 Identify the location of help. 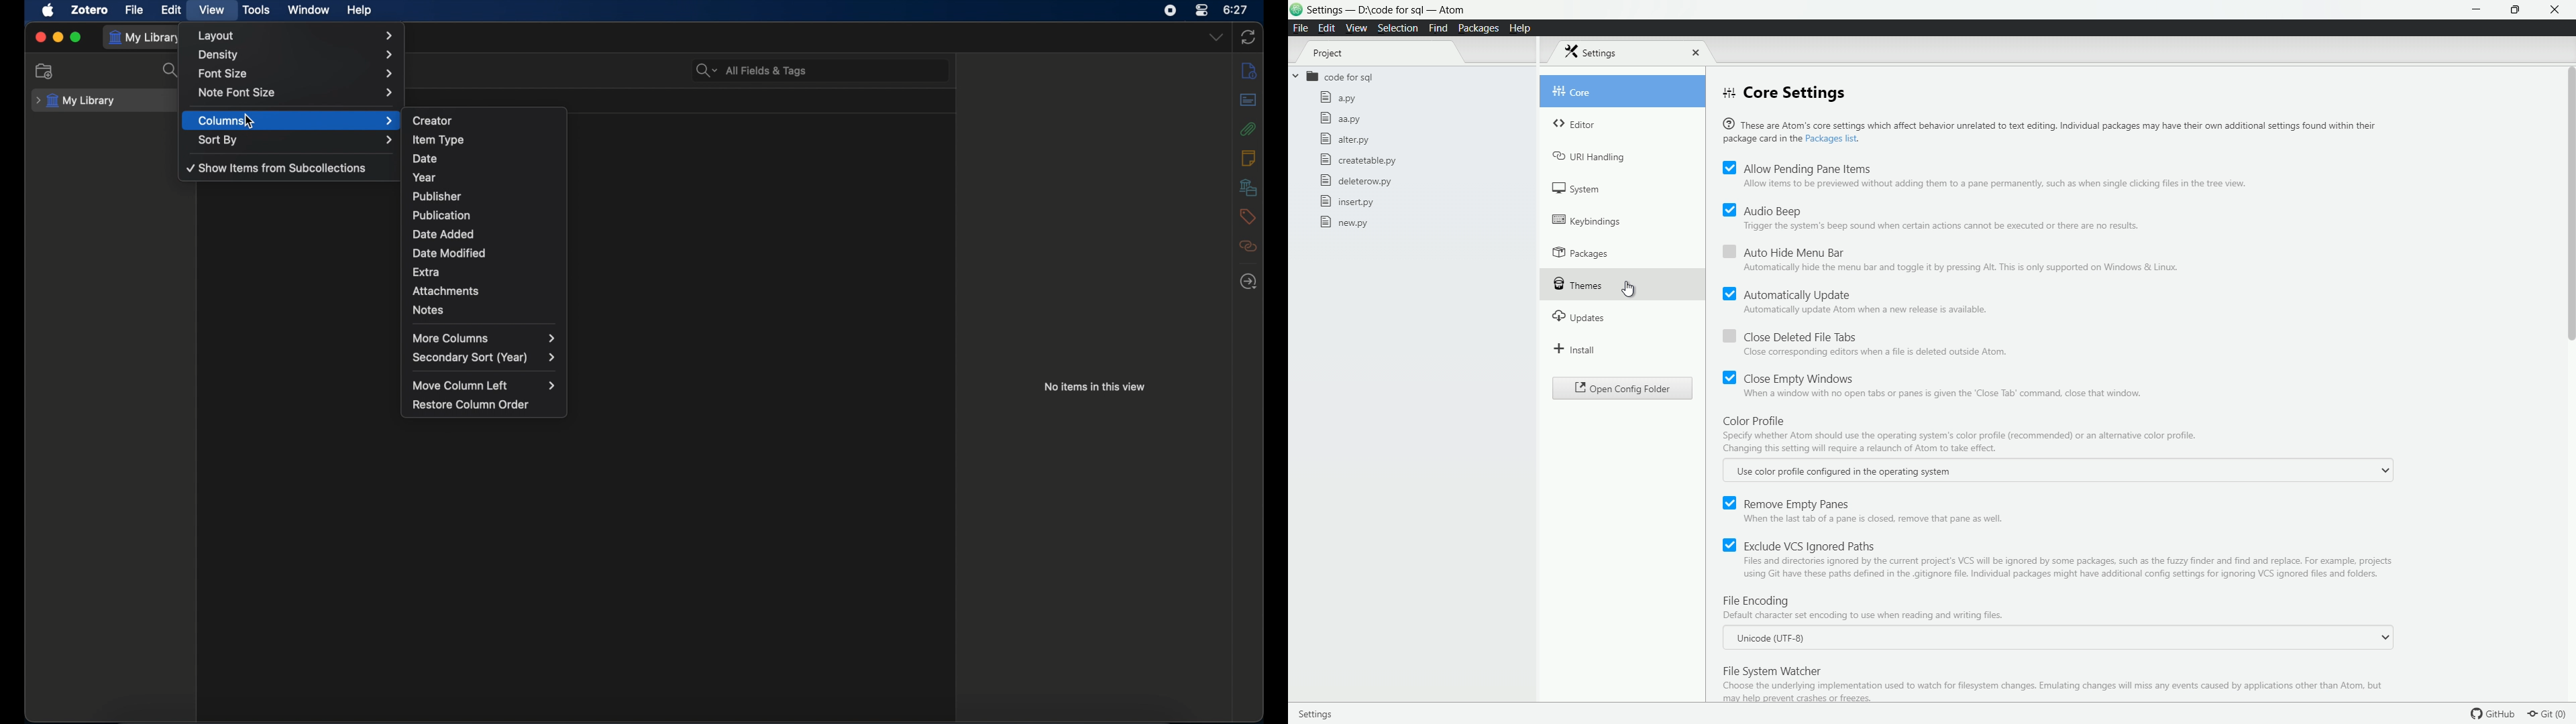
(360, 10).